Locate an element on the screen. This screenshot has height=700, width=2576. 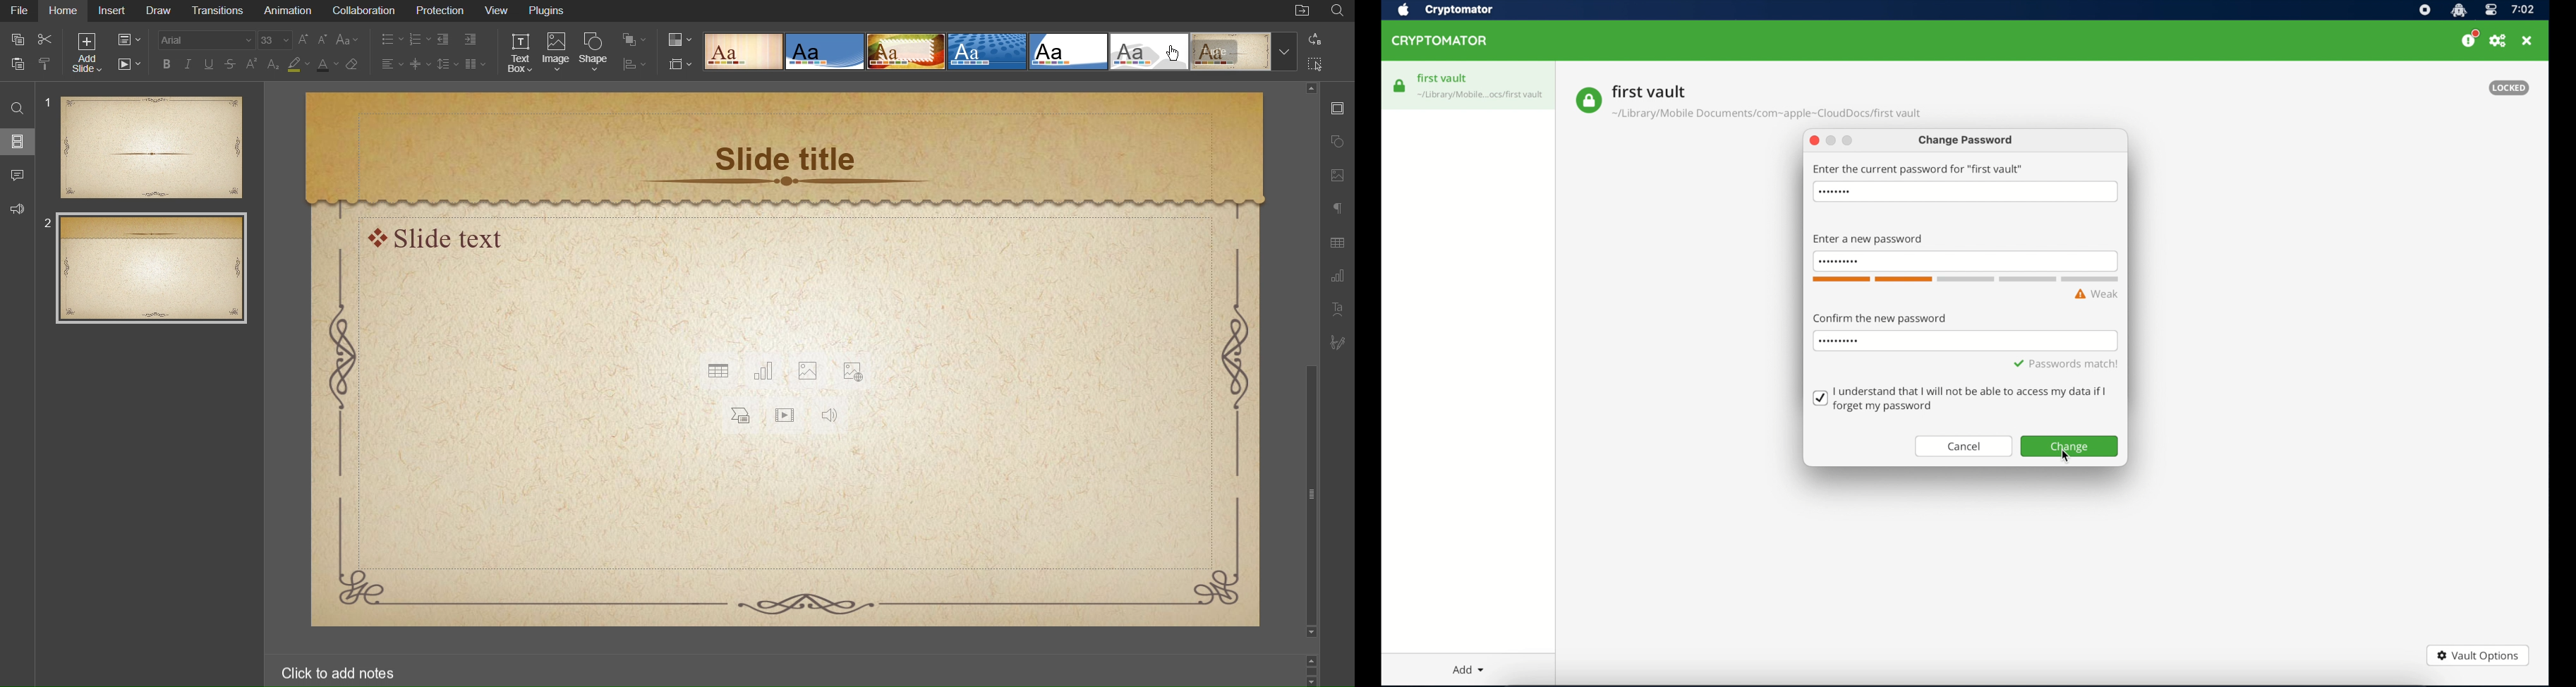
Add Slide is located at coordinates (87, 51).